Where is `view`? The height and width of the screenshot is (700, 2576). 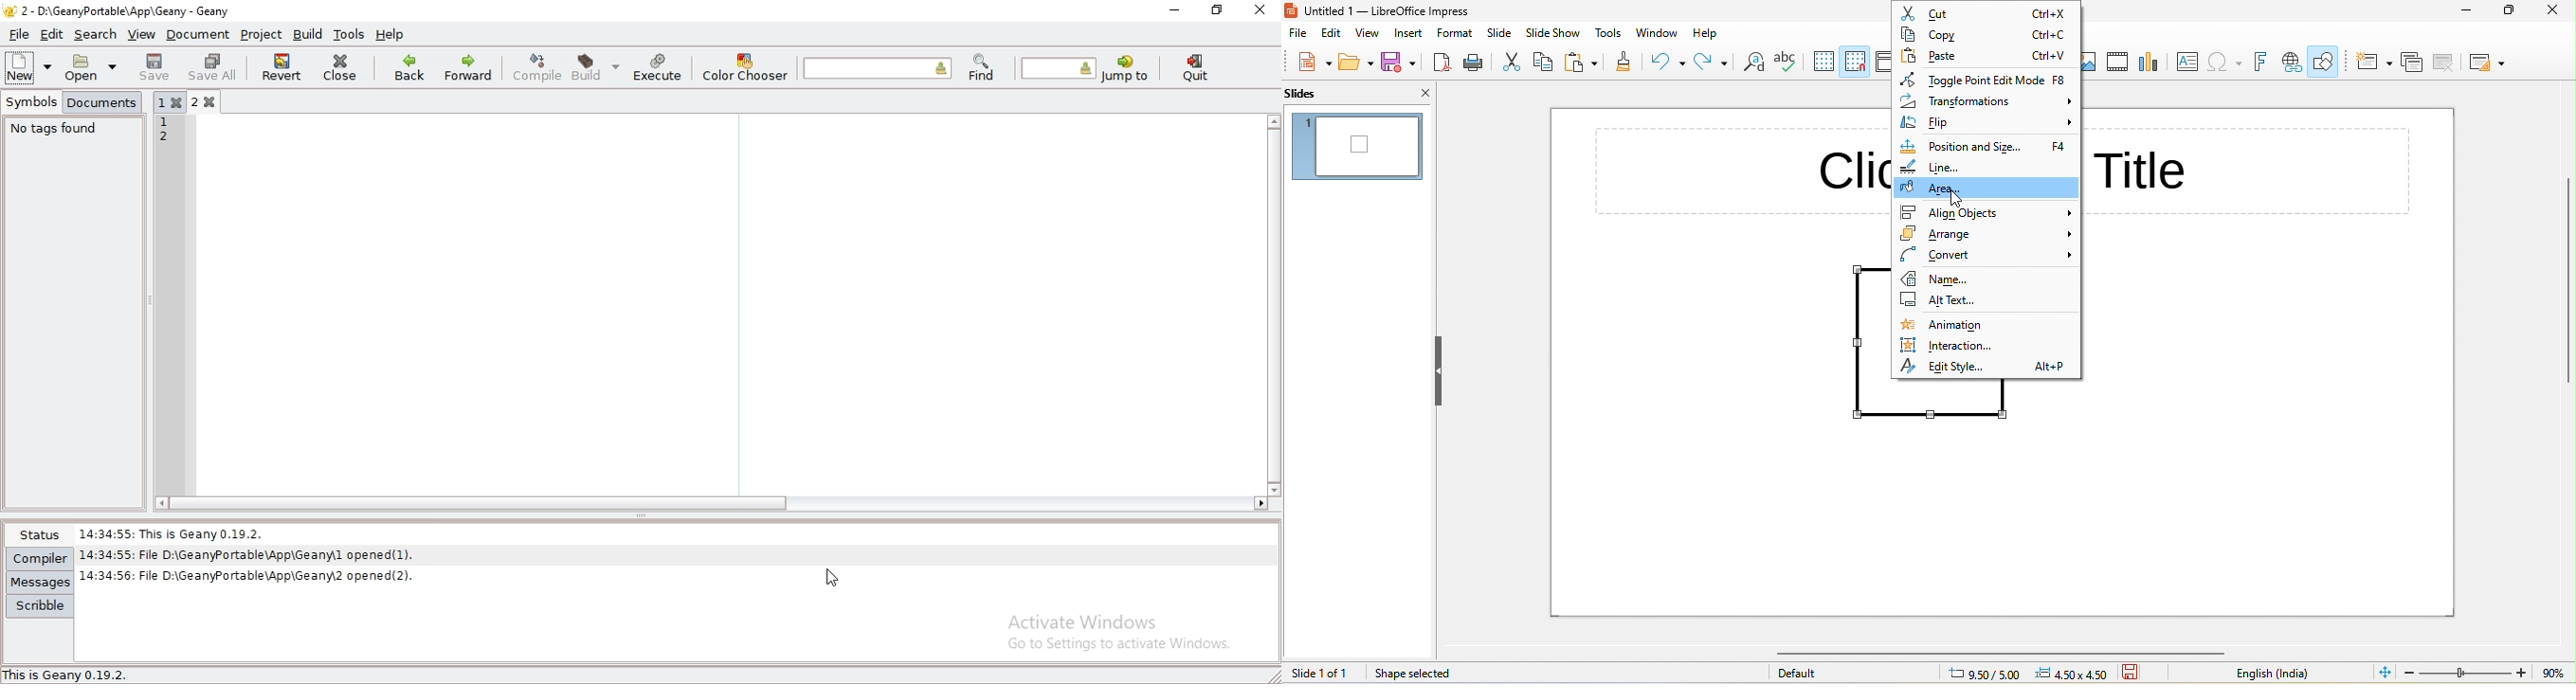
view is located at coordinates (1367, 33).